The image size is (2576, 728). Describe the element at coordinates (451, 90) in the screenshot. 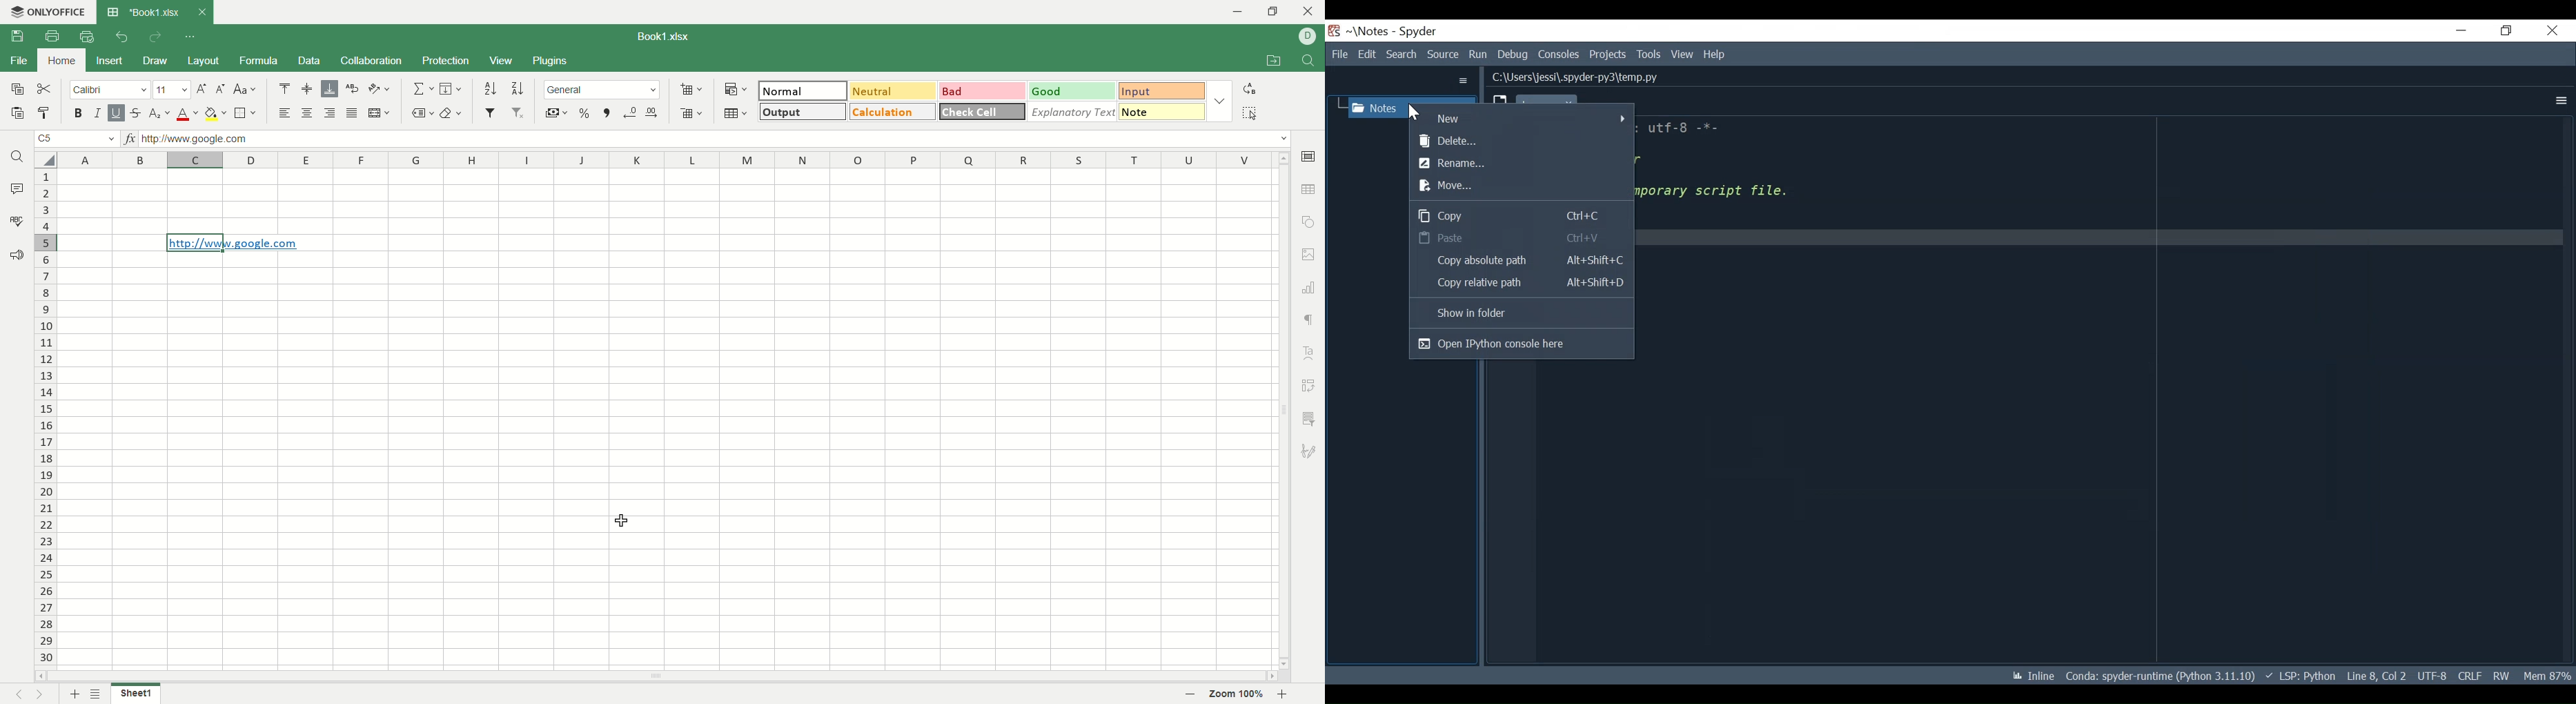

I see `fill` at that location.